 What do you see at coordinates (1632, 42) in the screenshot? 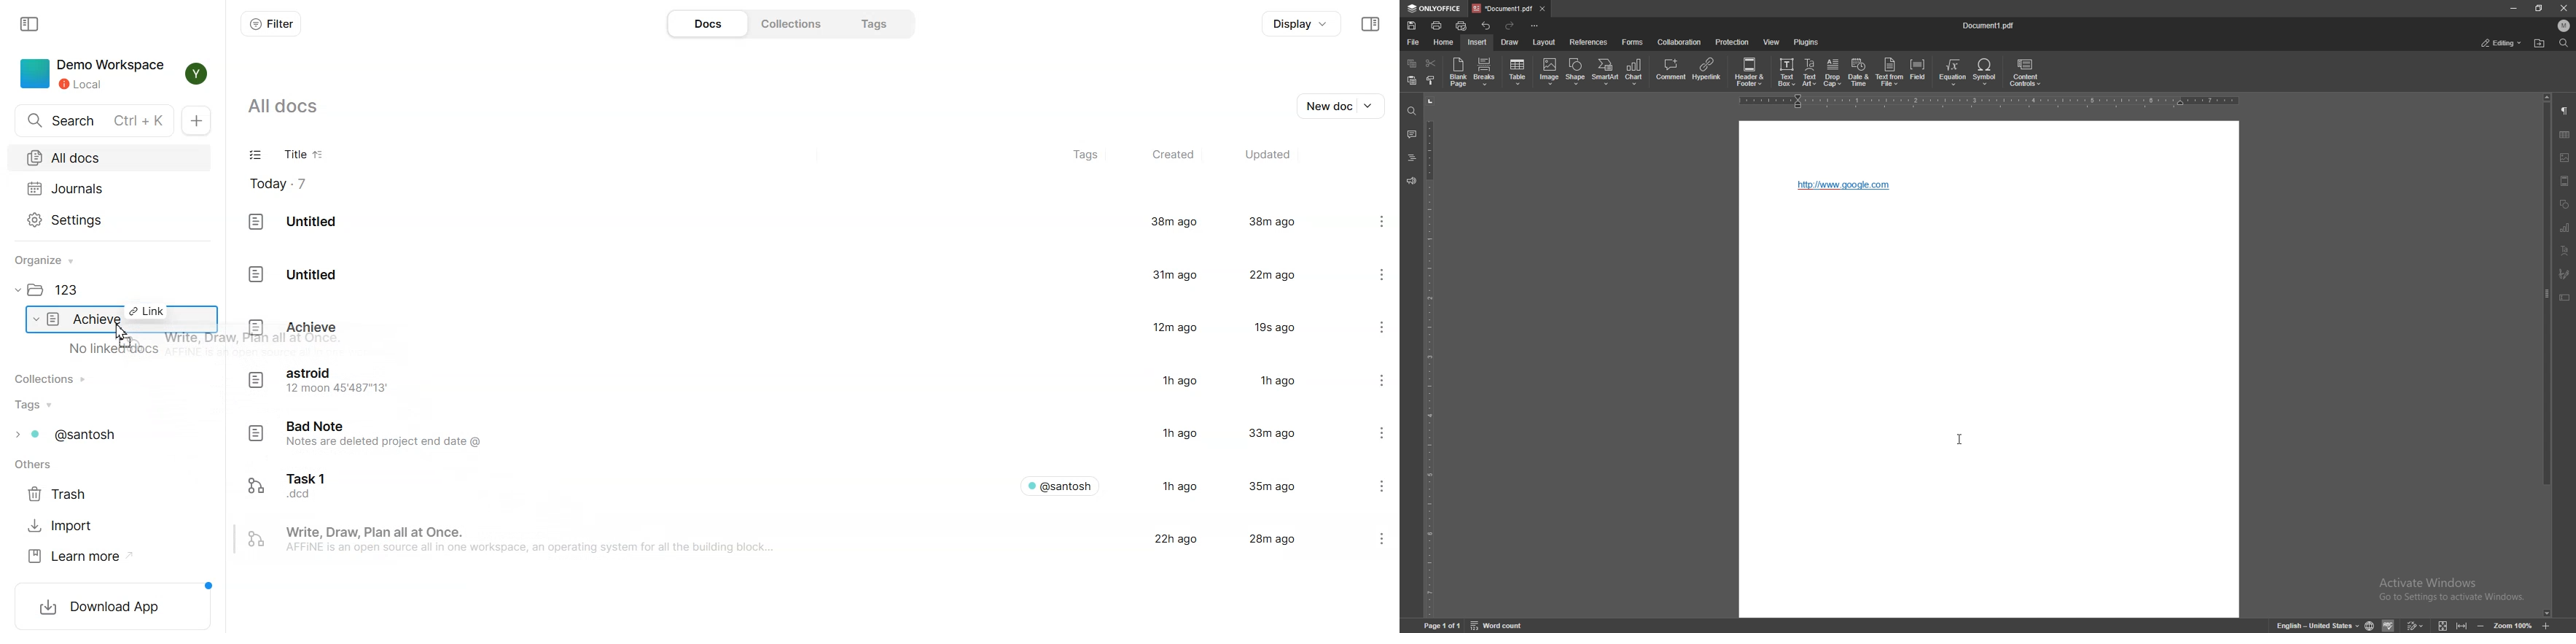
I see `forms` at bounding box center [1632, 42].